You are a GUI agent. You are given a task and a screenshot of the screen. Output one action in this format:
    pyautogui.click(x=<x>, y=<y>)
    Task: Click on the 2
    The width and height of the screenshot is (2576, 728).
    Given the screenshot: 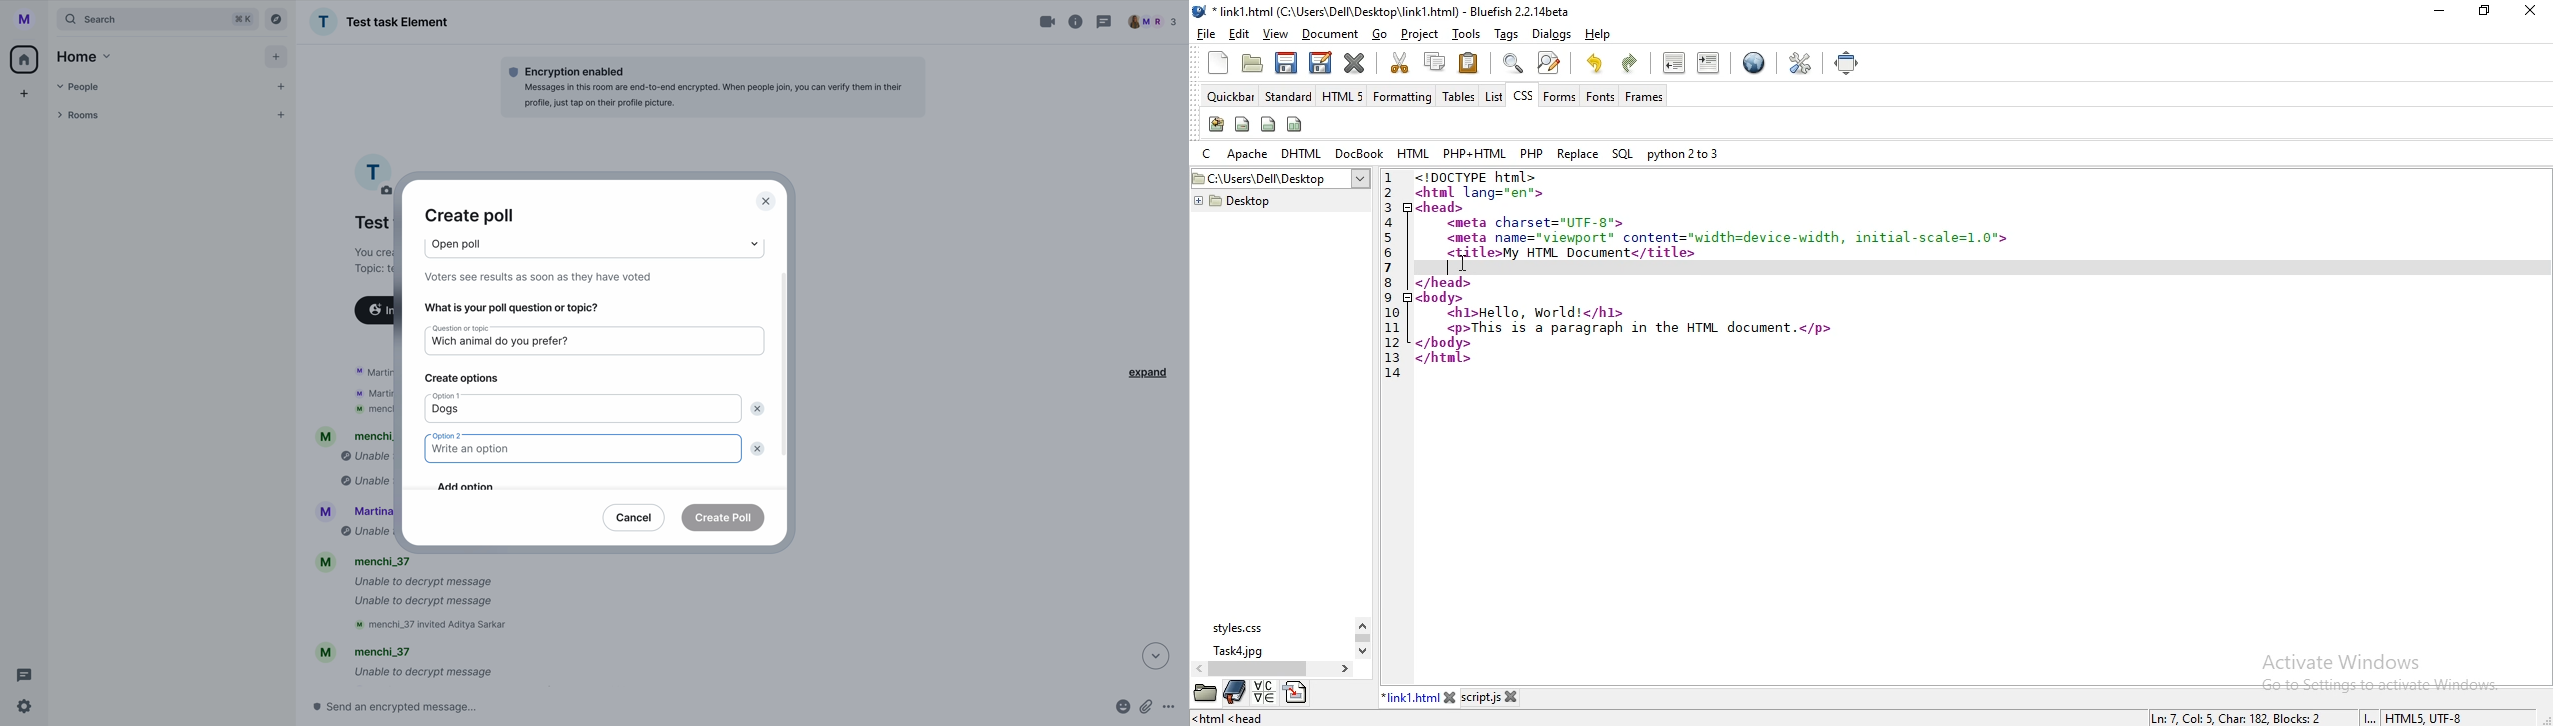 What is the action you would take?
    pyautogui.click(x=1388, y=193)
    